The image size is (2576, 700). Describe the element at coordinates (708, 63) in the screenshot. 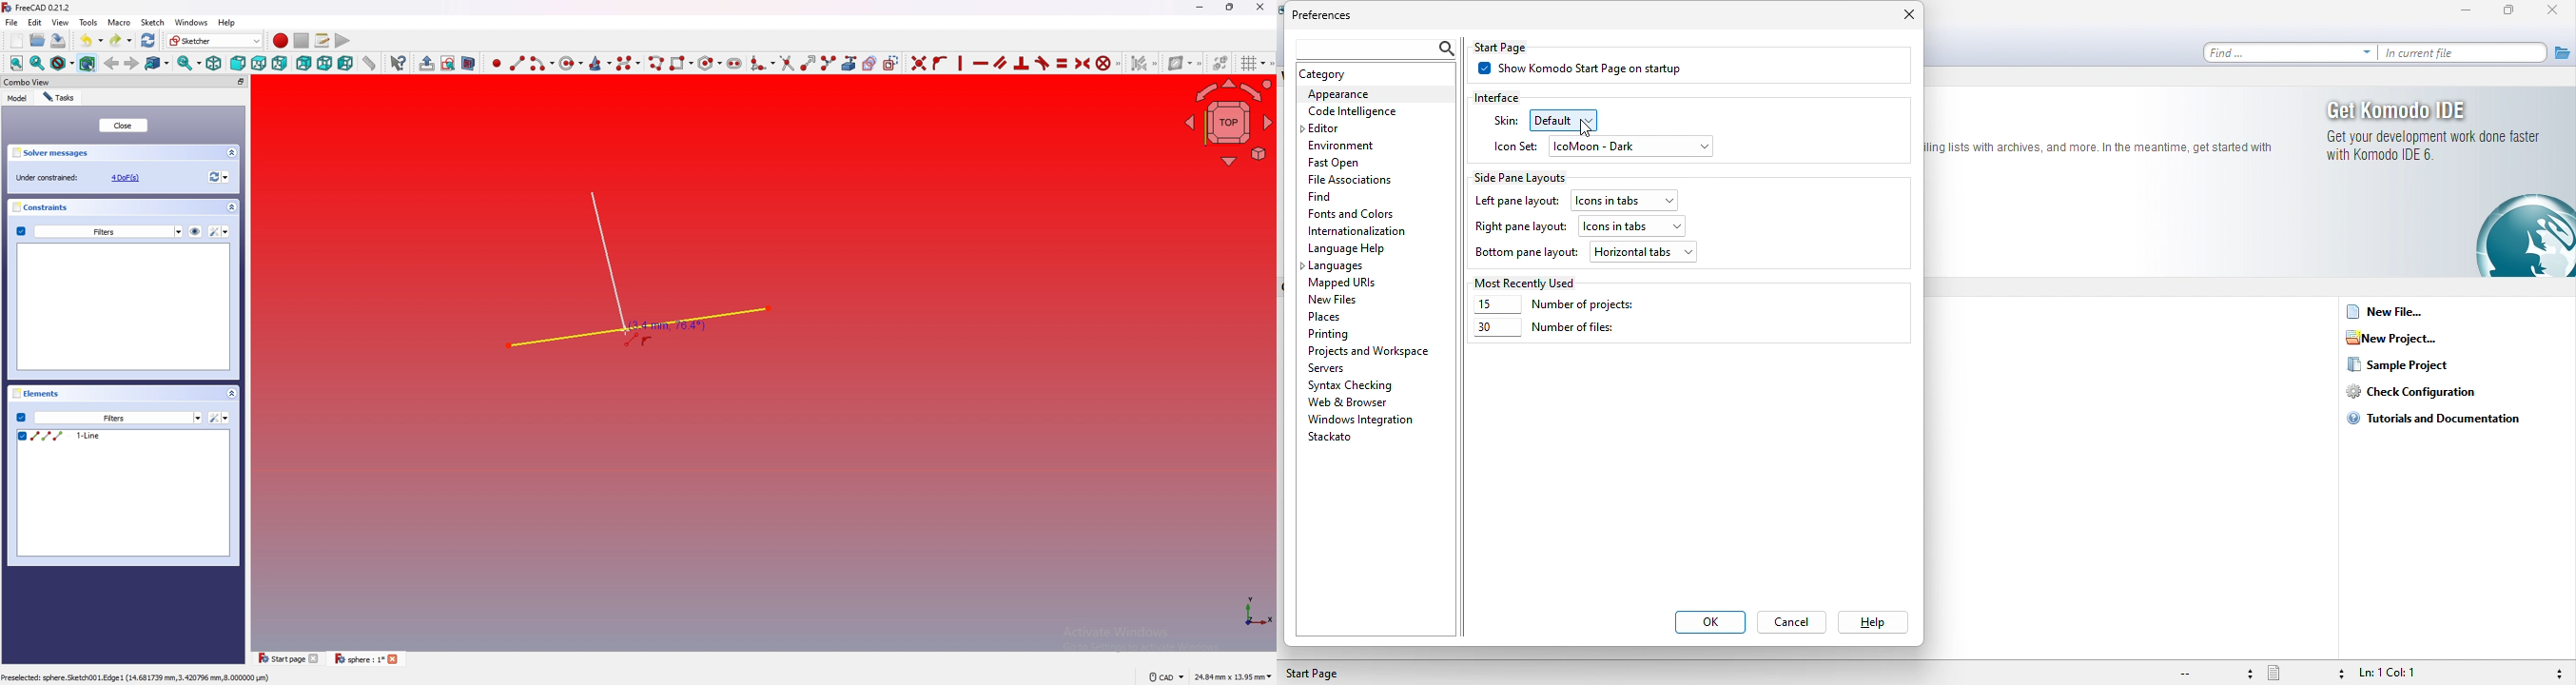

I see `Create regular polygon` at that location.